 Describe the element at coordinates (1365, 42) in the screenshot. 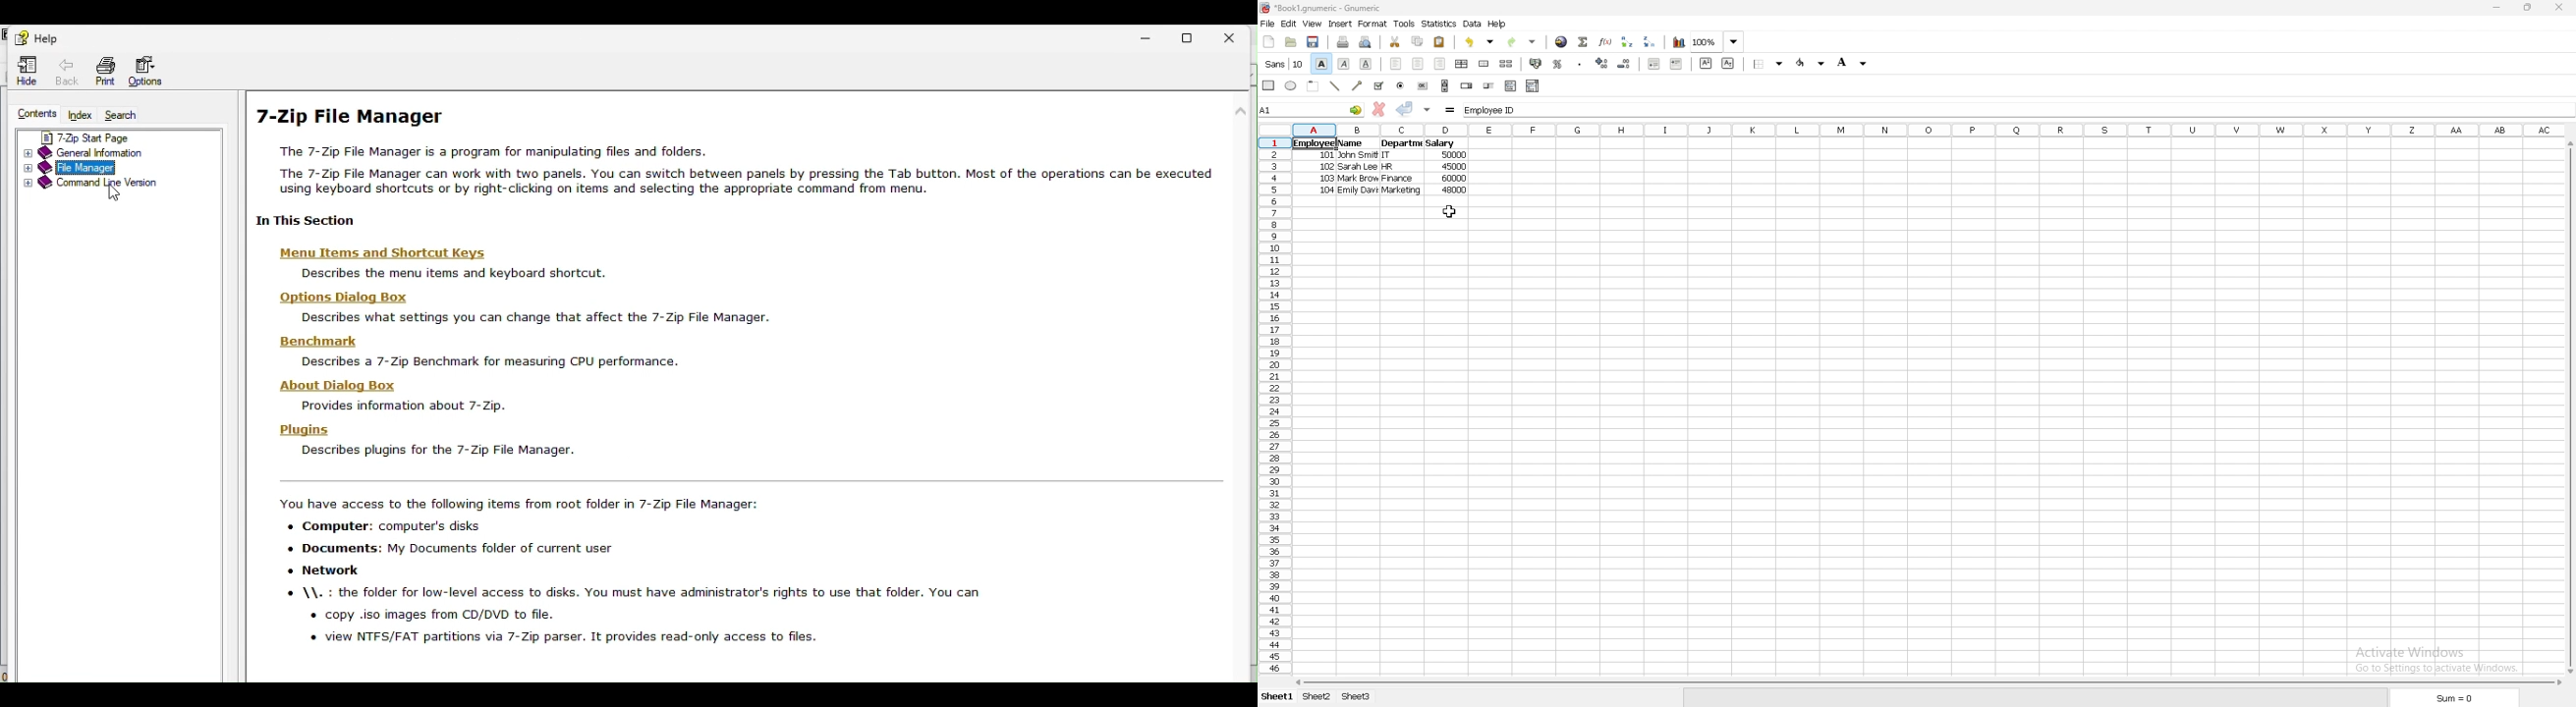

I see `print preview` at that location.